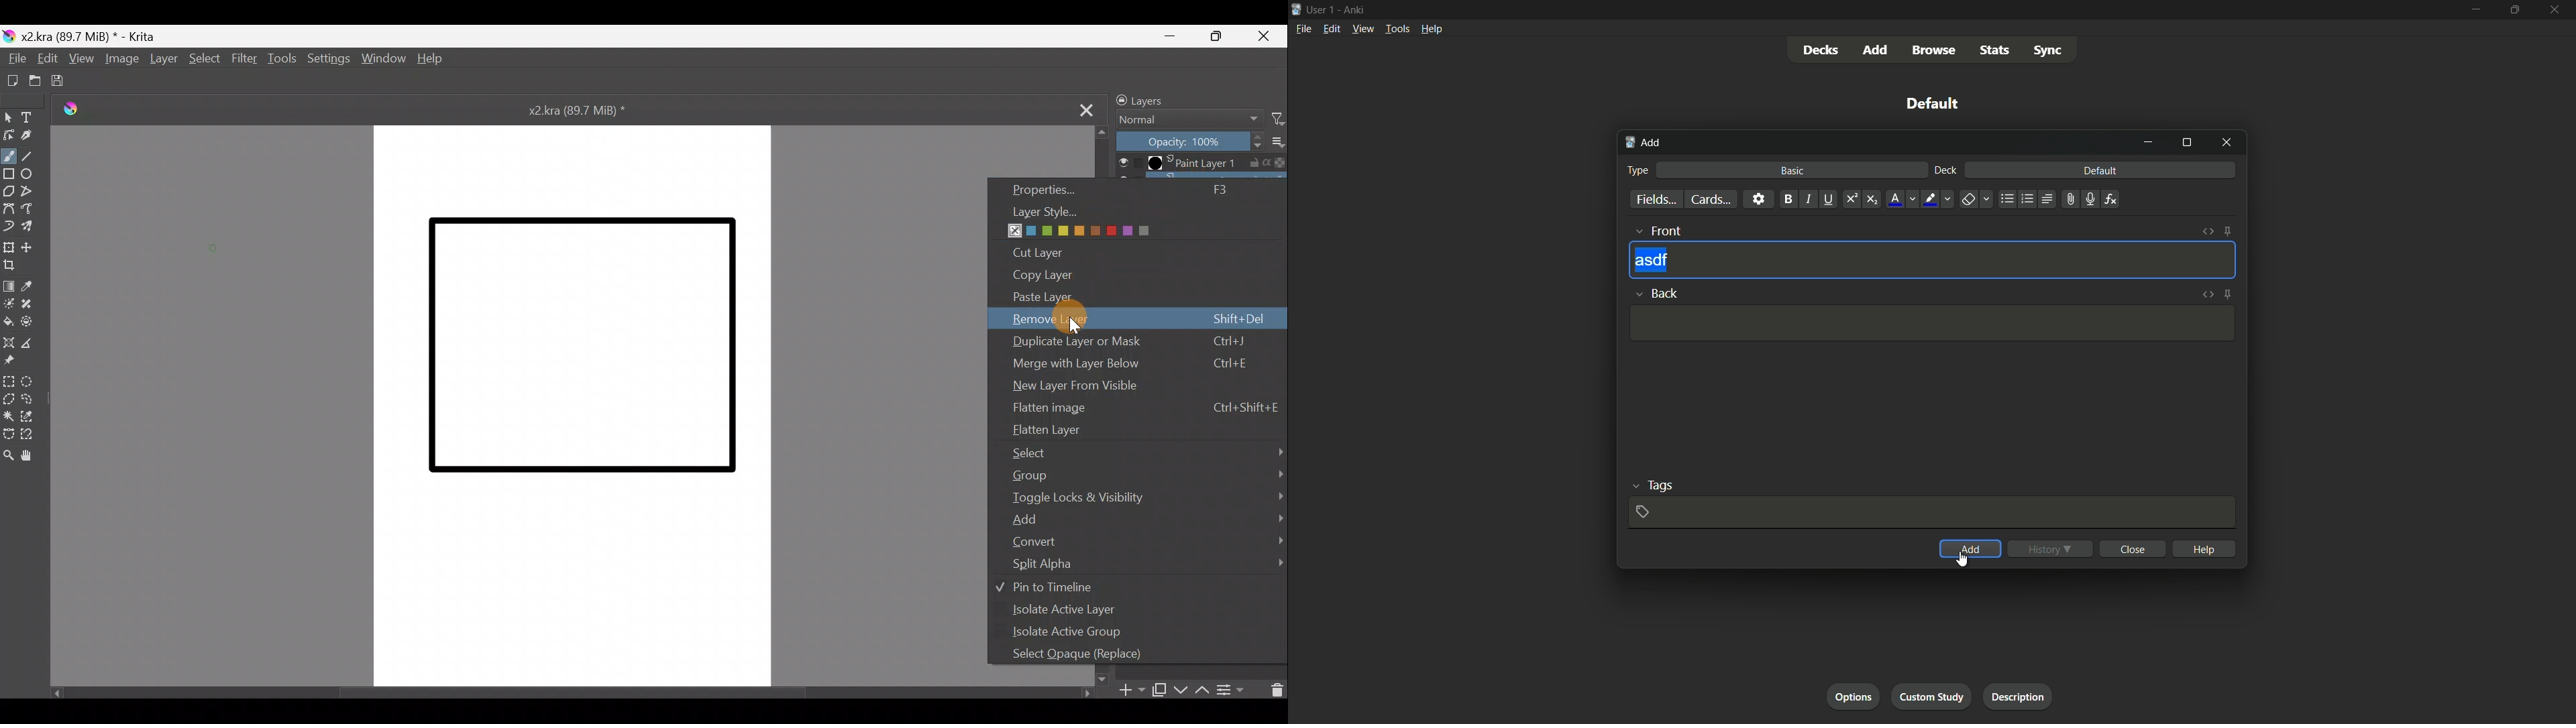 This screenshot has width=2576, height=728. I want to click on bold, so click(1787, 199).